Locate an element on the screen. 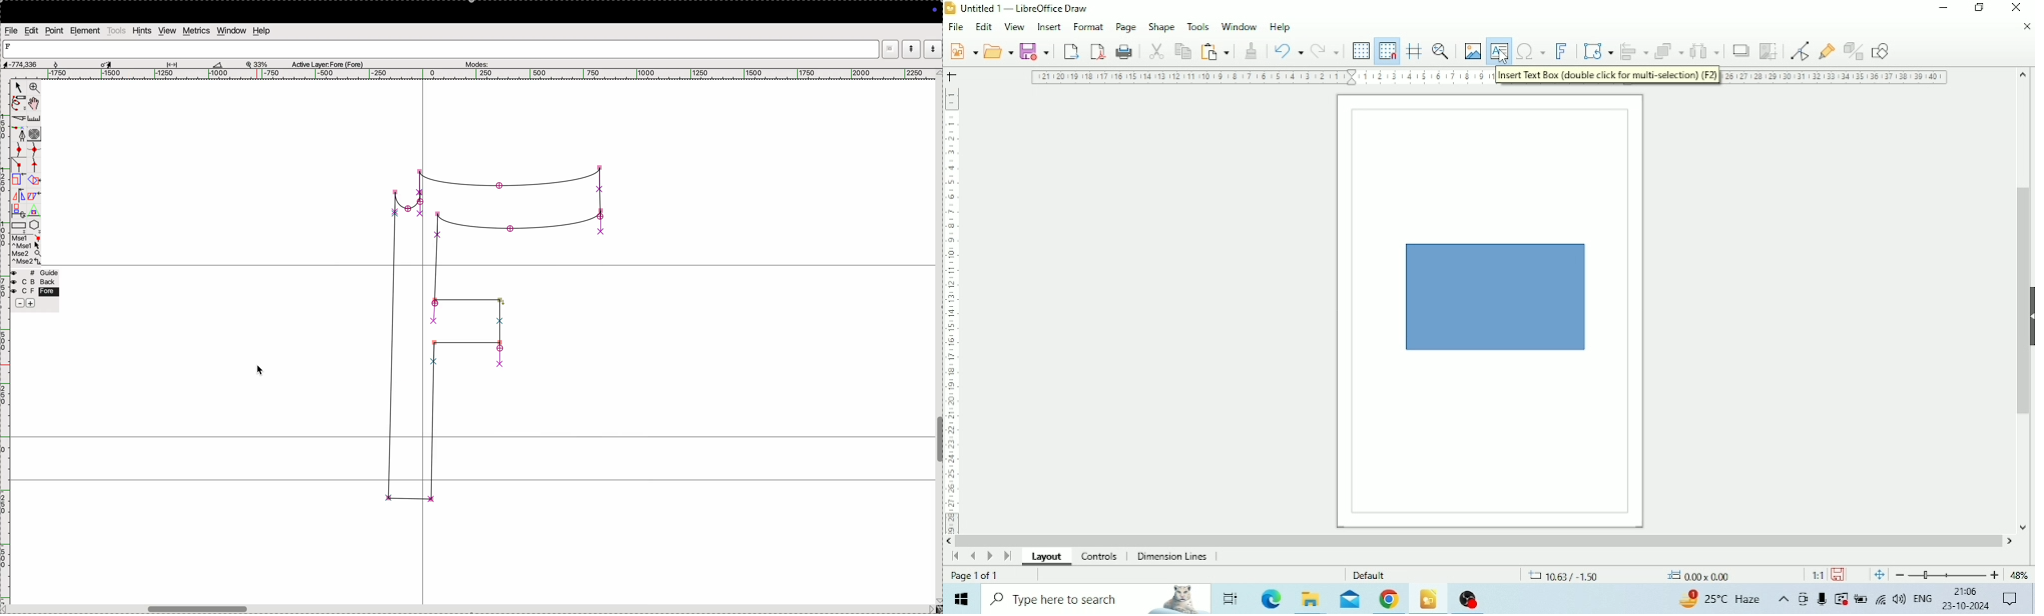 The width and height of the screenshot is (2044, 616). glyph F is located at coordinates (492, 332).